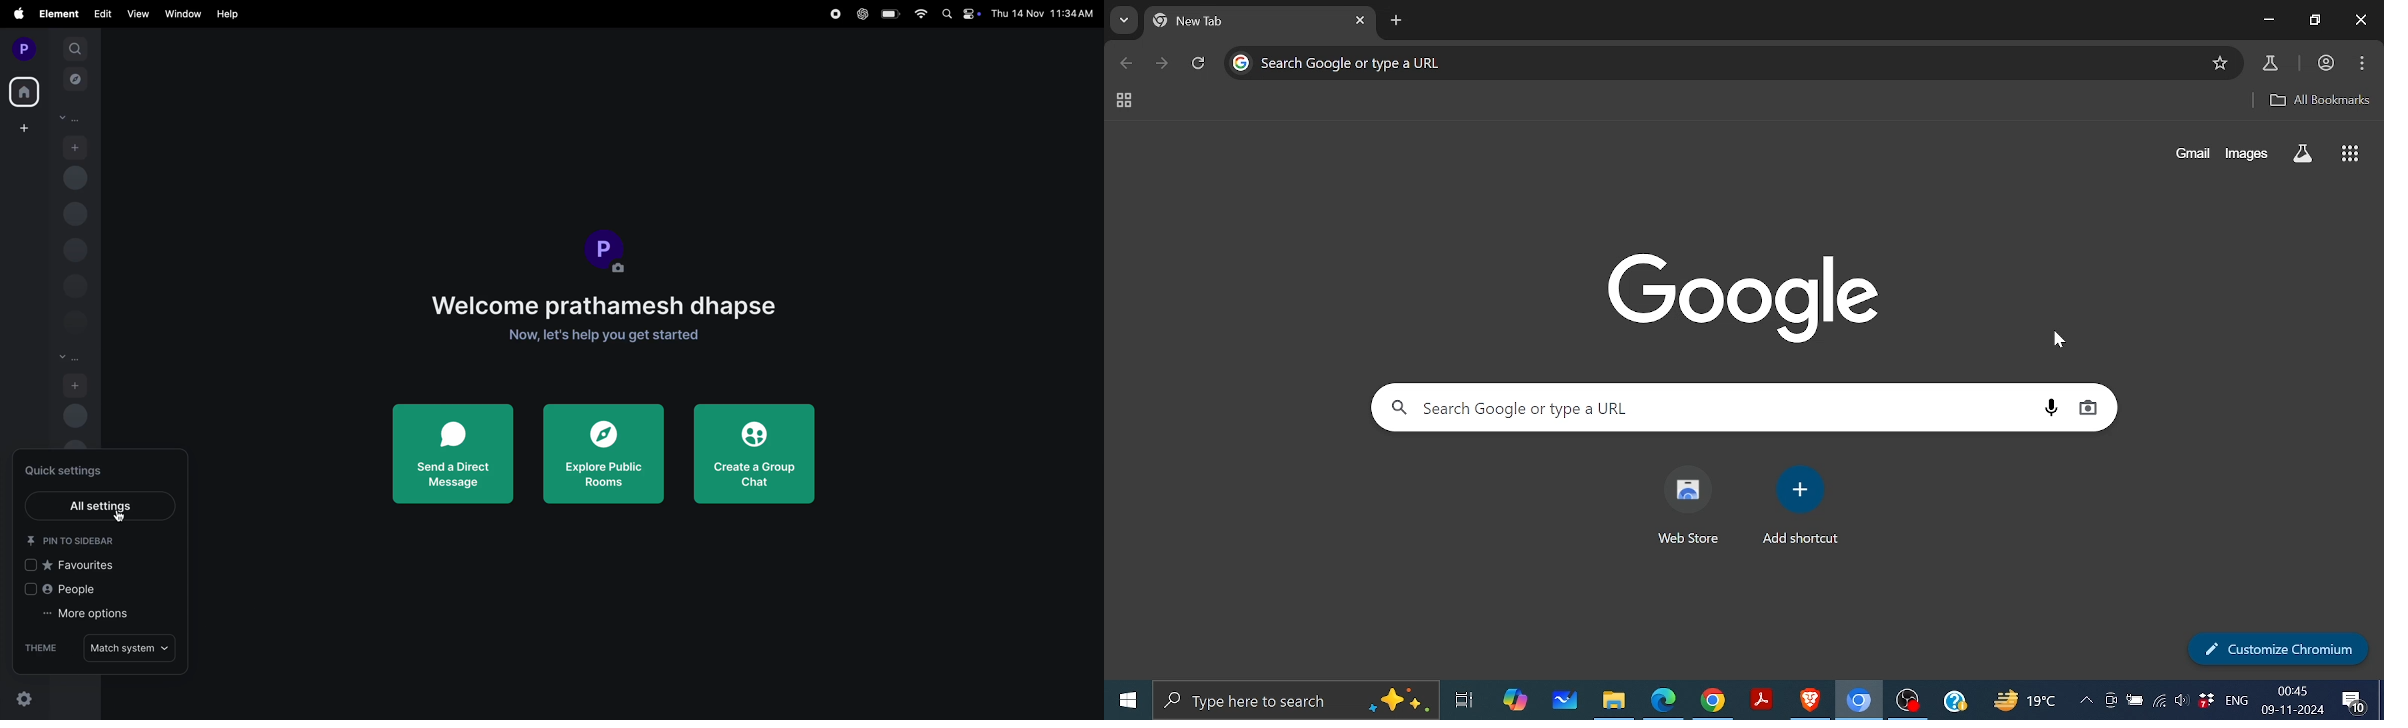 This screenshot has width=2408, height=728. Describe the element at coordinates (40, 649) in the screenshot. I see `theme` at that location.